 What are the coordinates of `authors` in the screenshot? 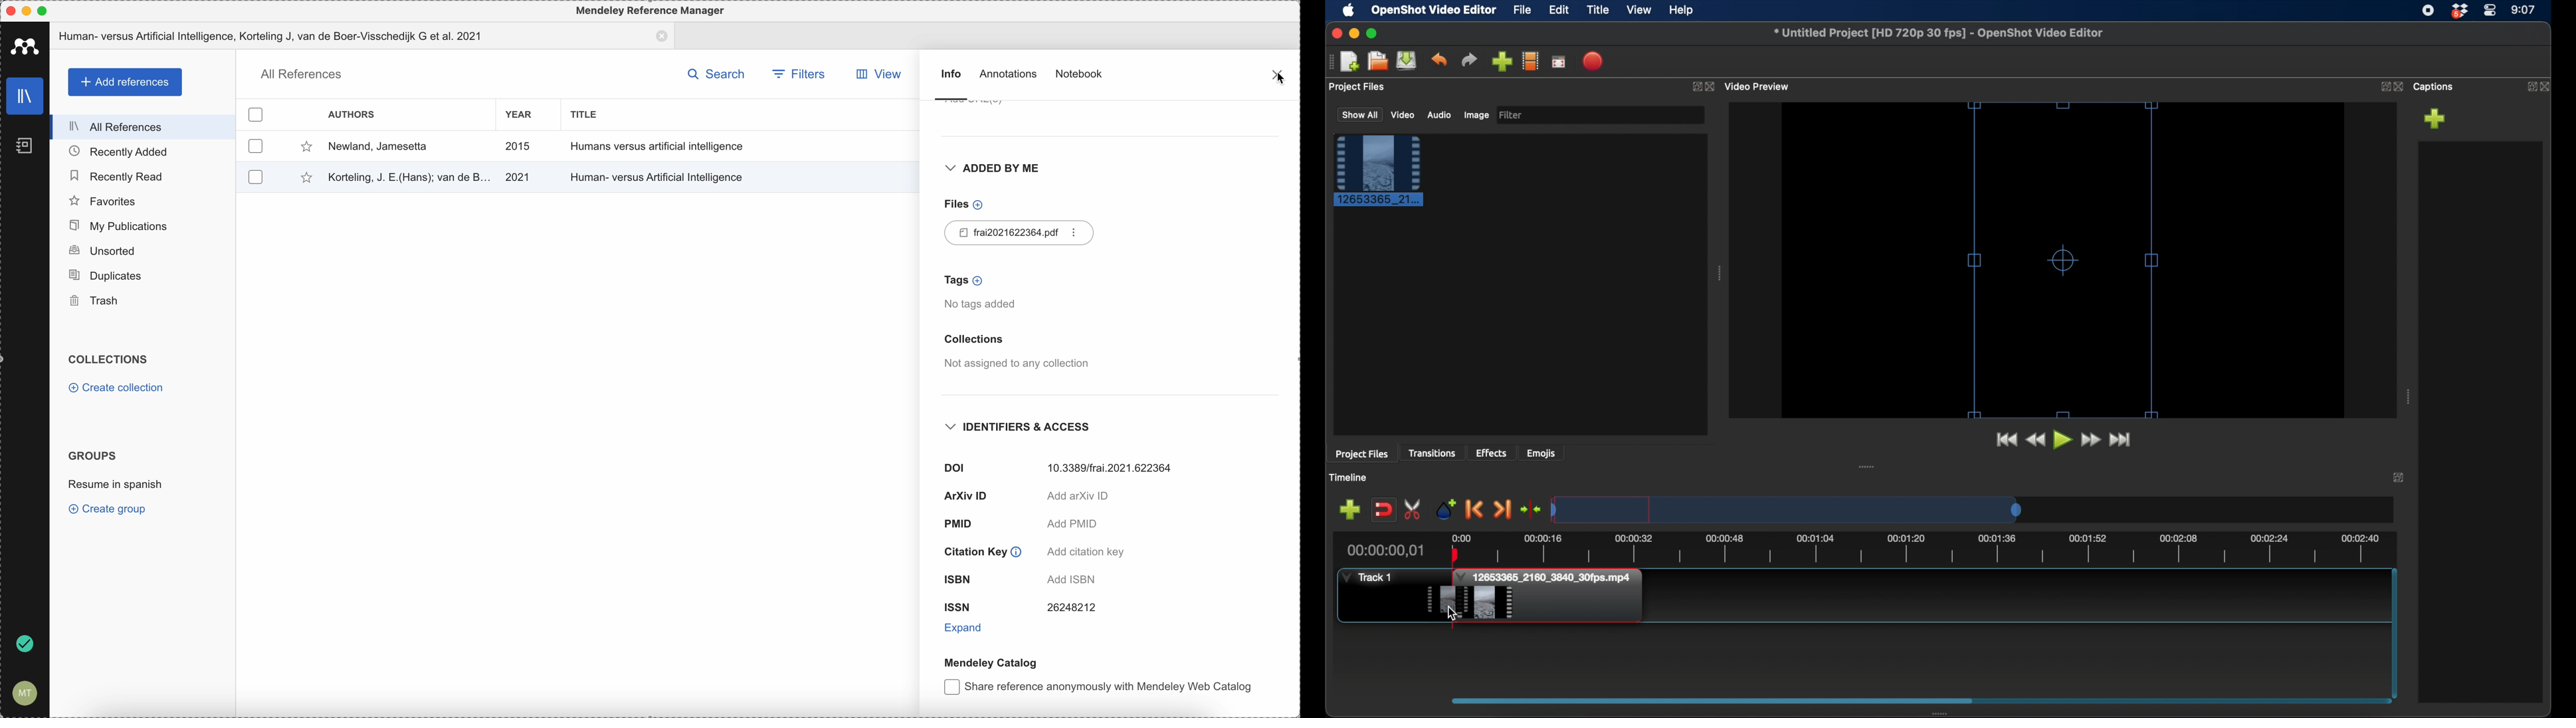 It's located at (353, 114).